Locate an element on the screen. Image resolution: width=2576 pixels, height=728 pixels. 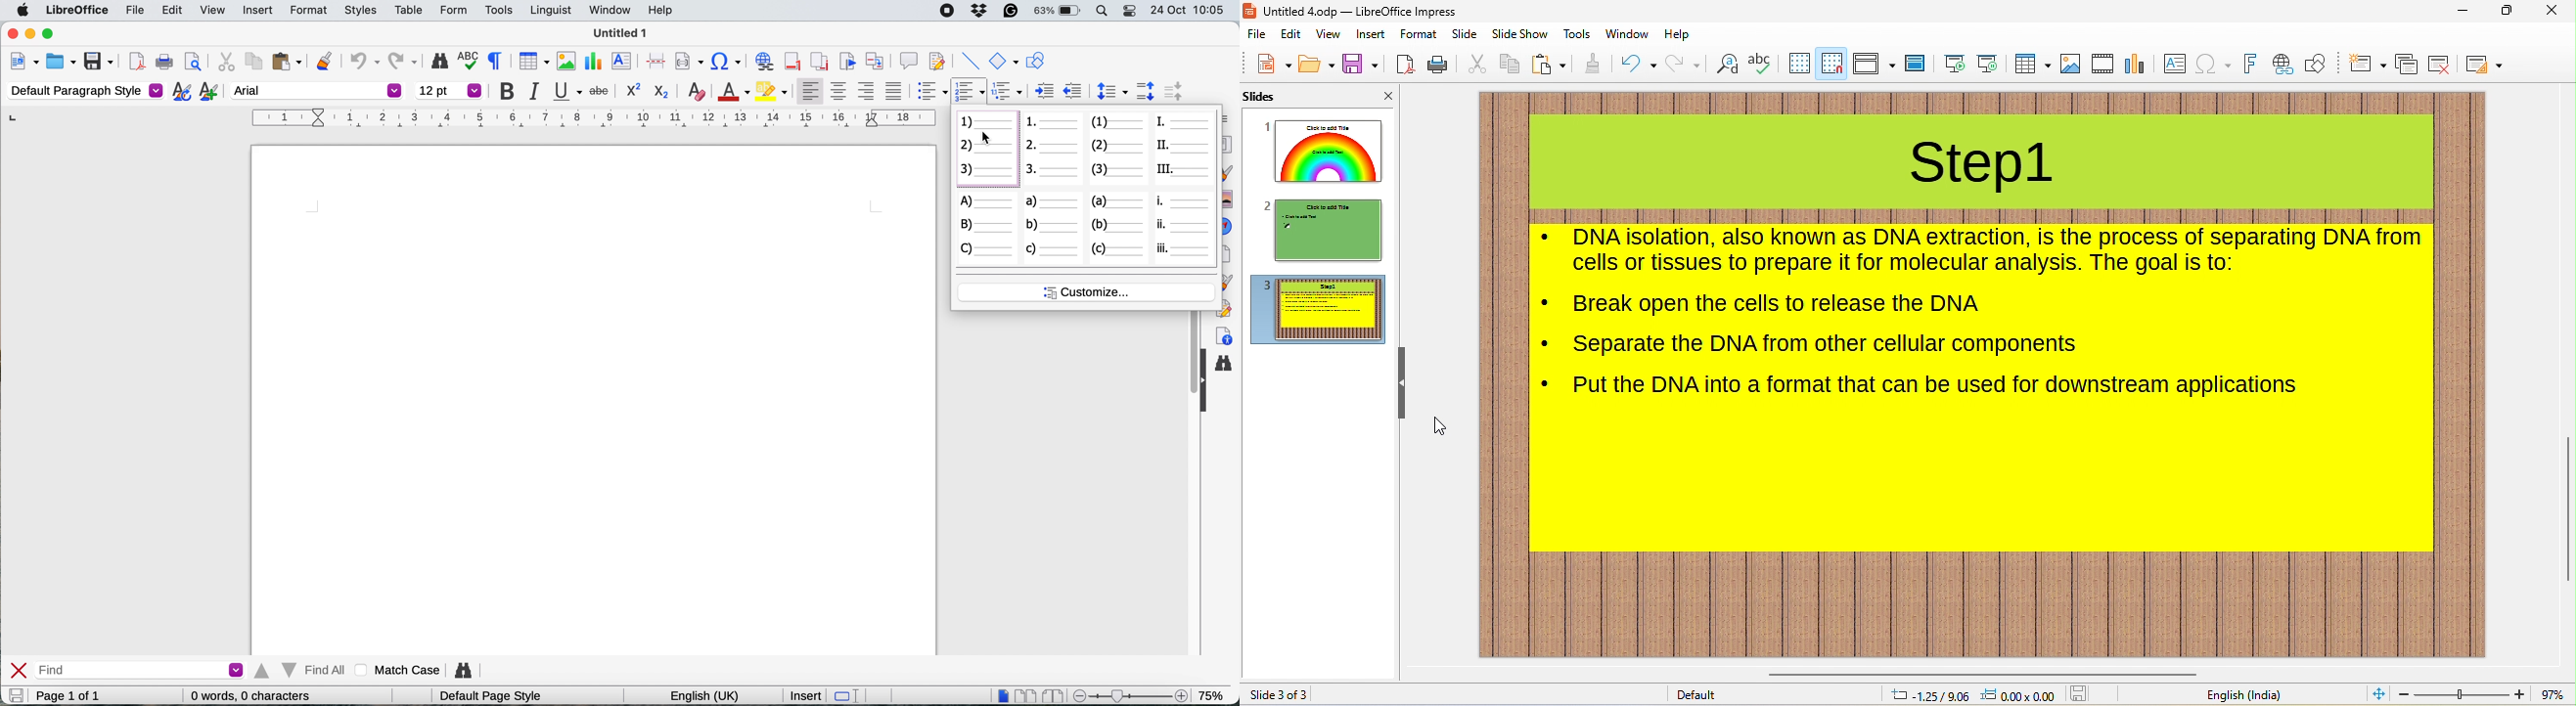
insert is located at coordinates (803, 695).